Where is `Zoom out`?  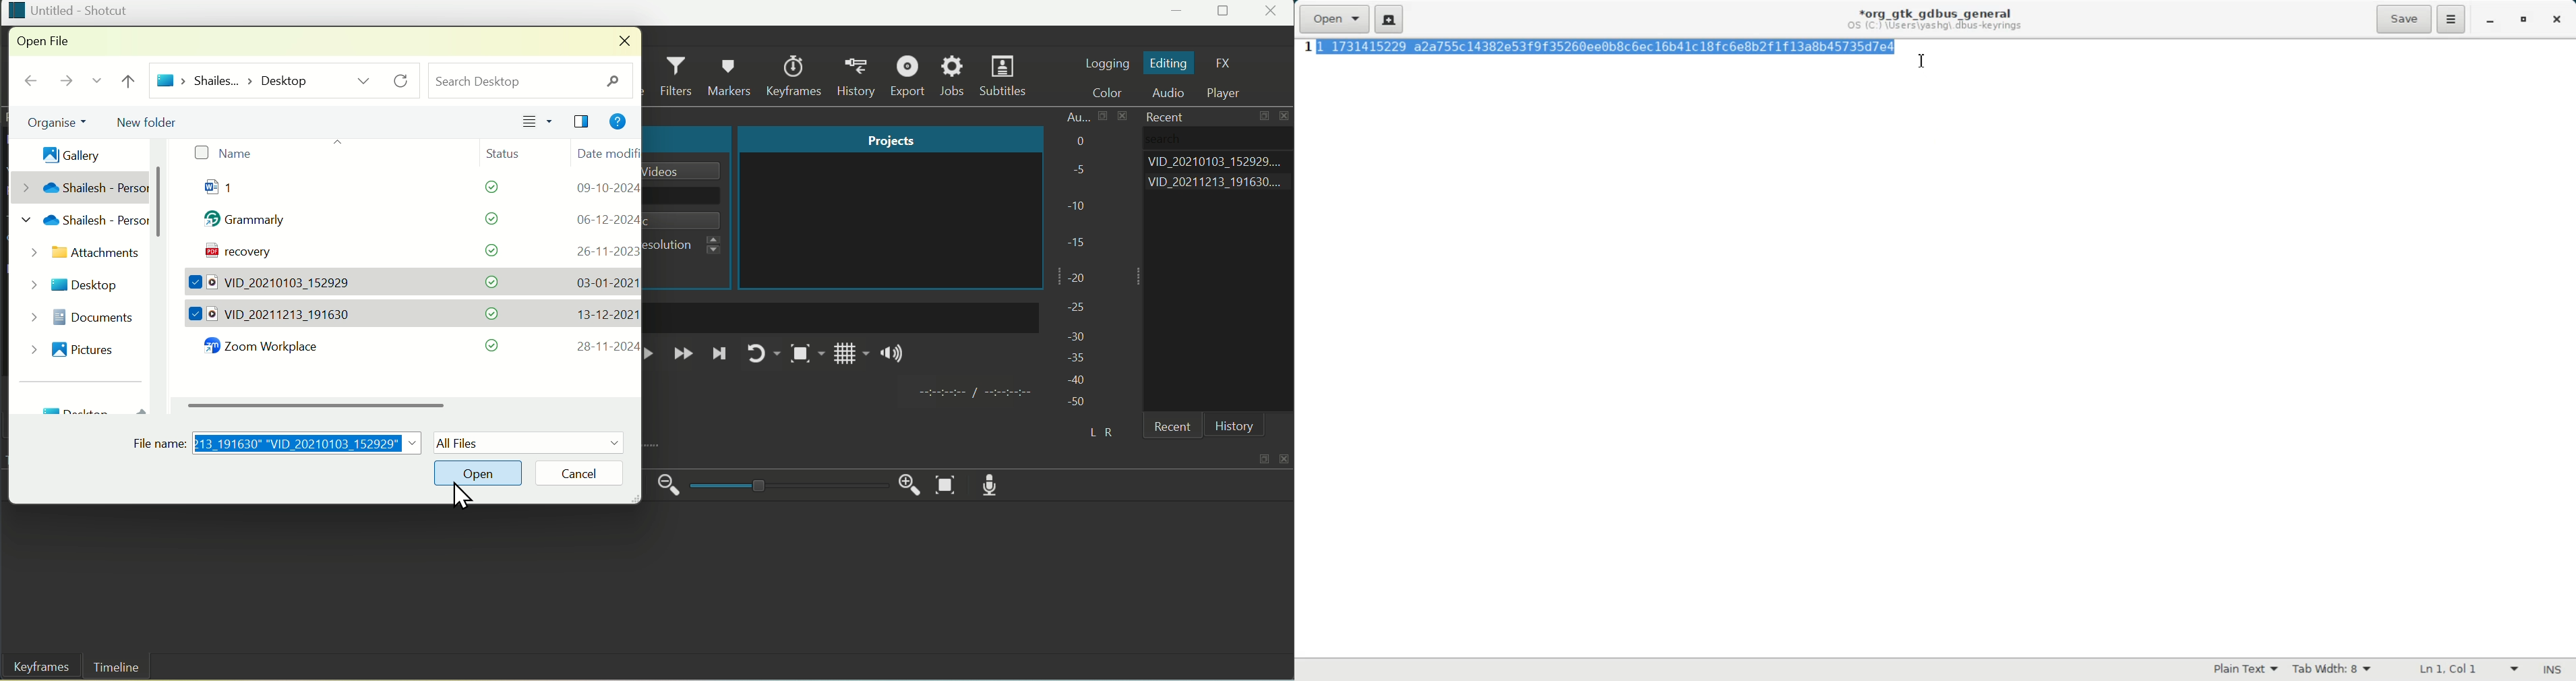 Zoom out is located at coordinates (669, 485).